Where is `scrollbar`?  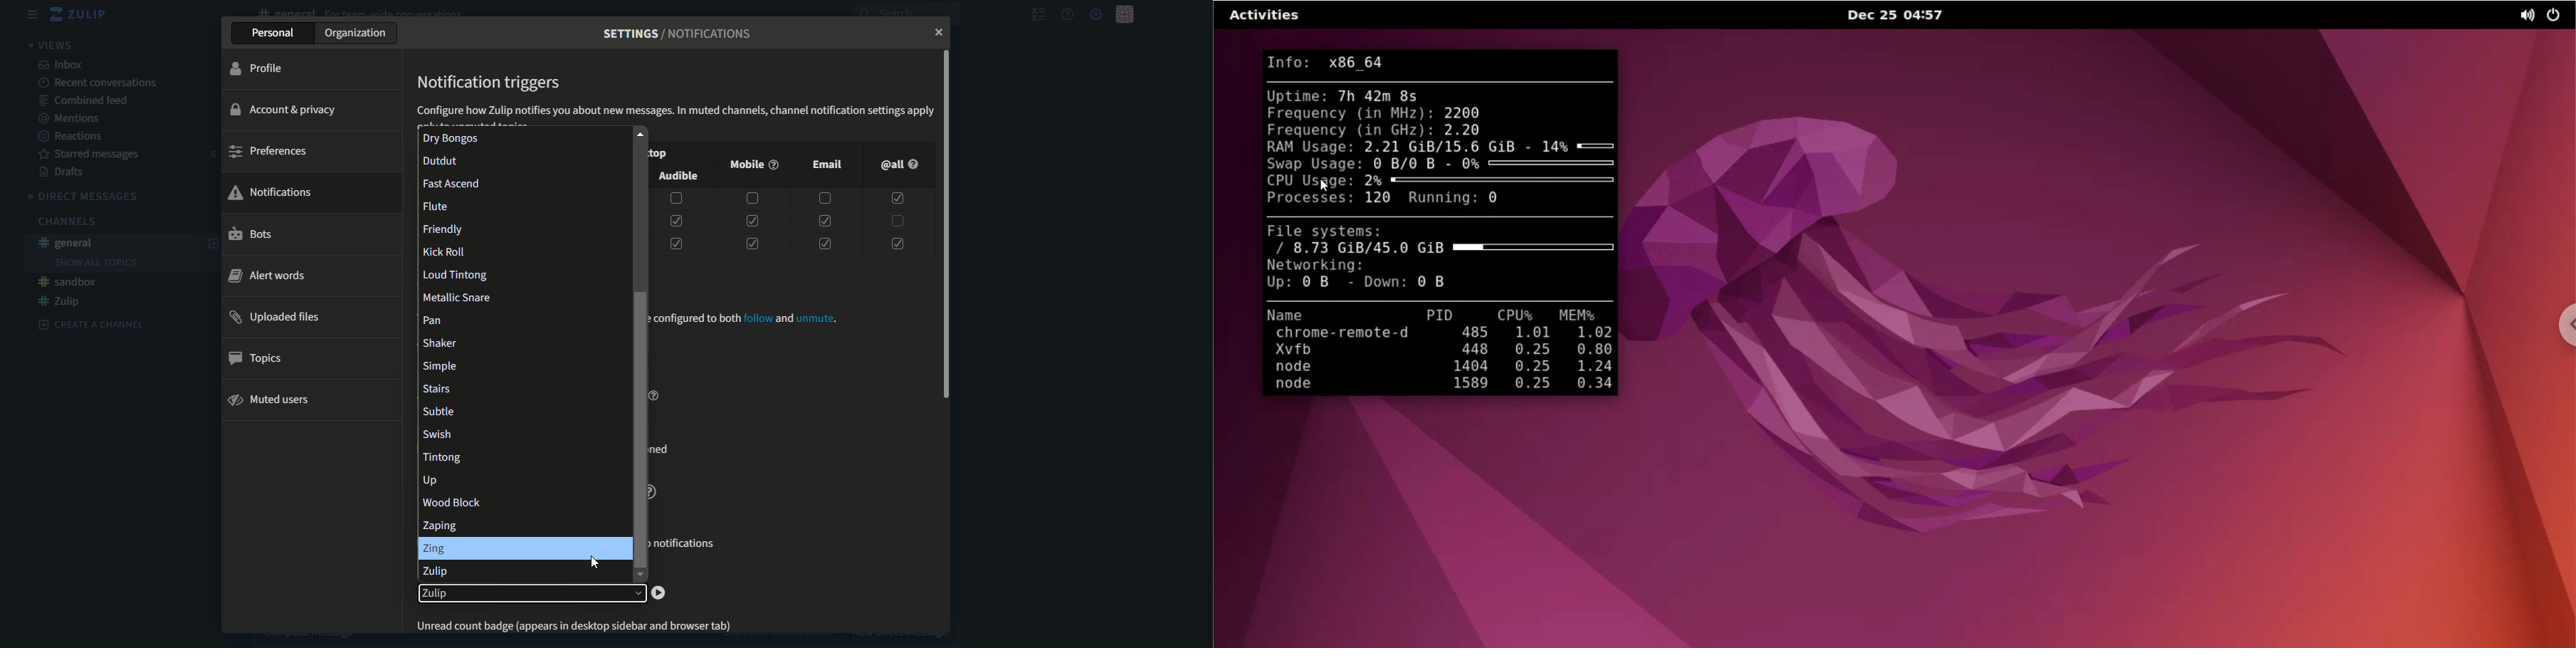 scrollbar is located at coordinates (640, 429).